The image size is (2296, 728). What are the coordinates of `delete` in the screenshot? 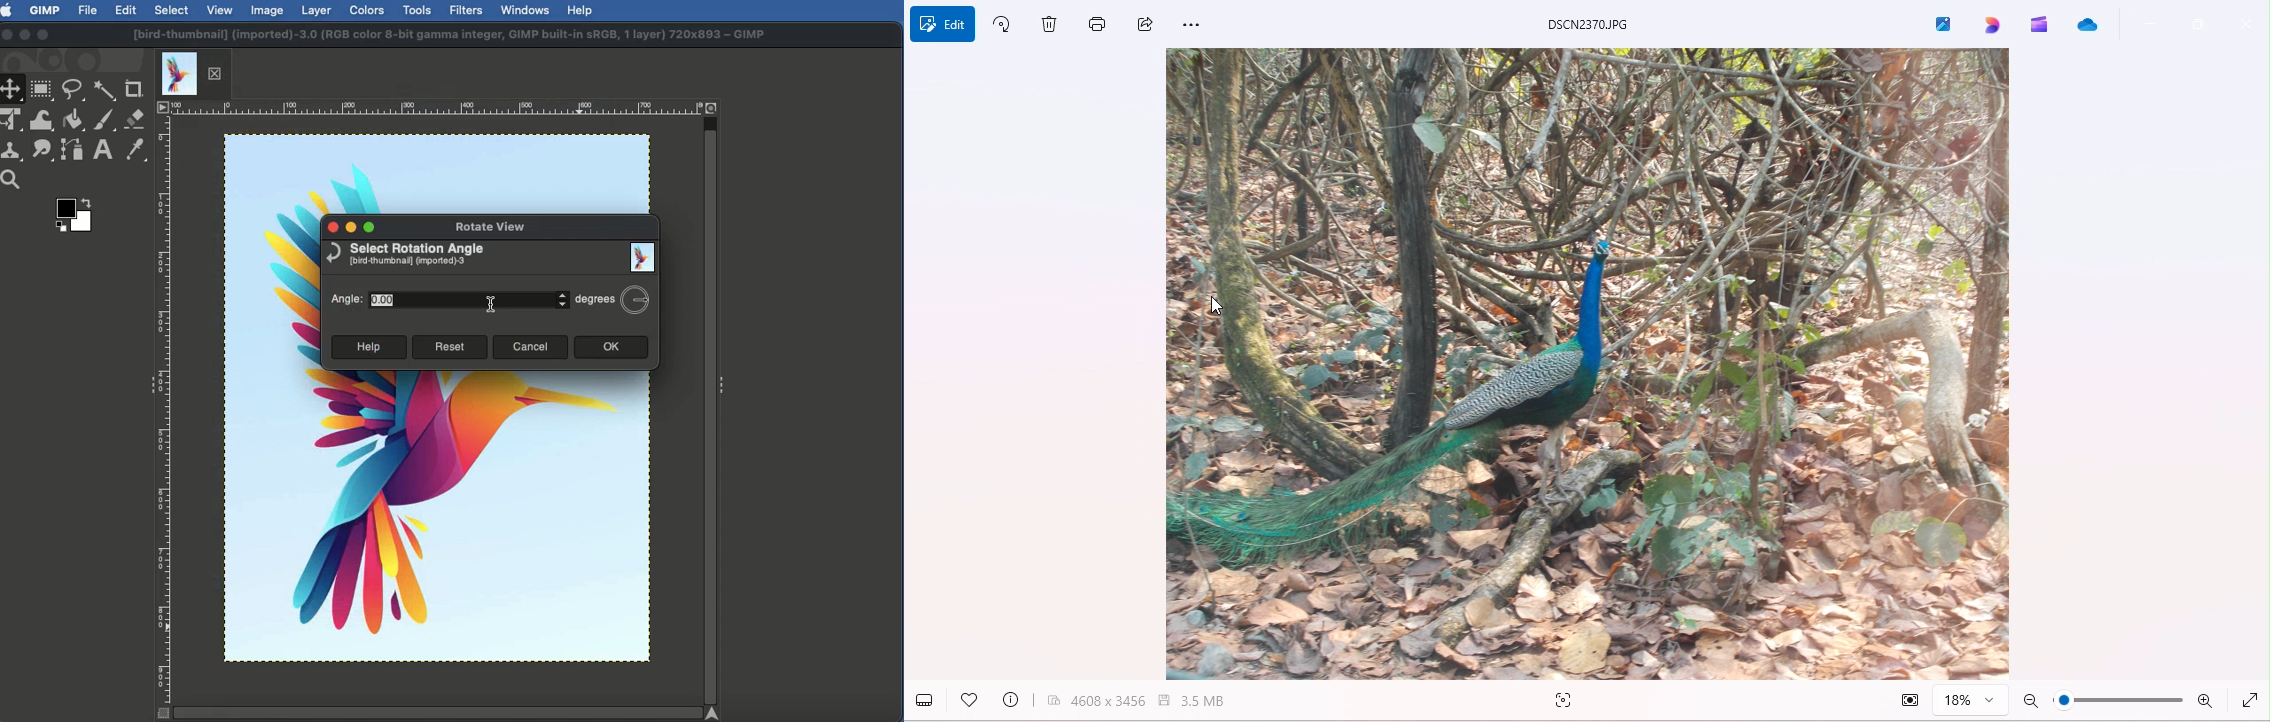 It's located at (1057, 31).